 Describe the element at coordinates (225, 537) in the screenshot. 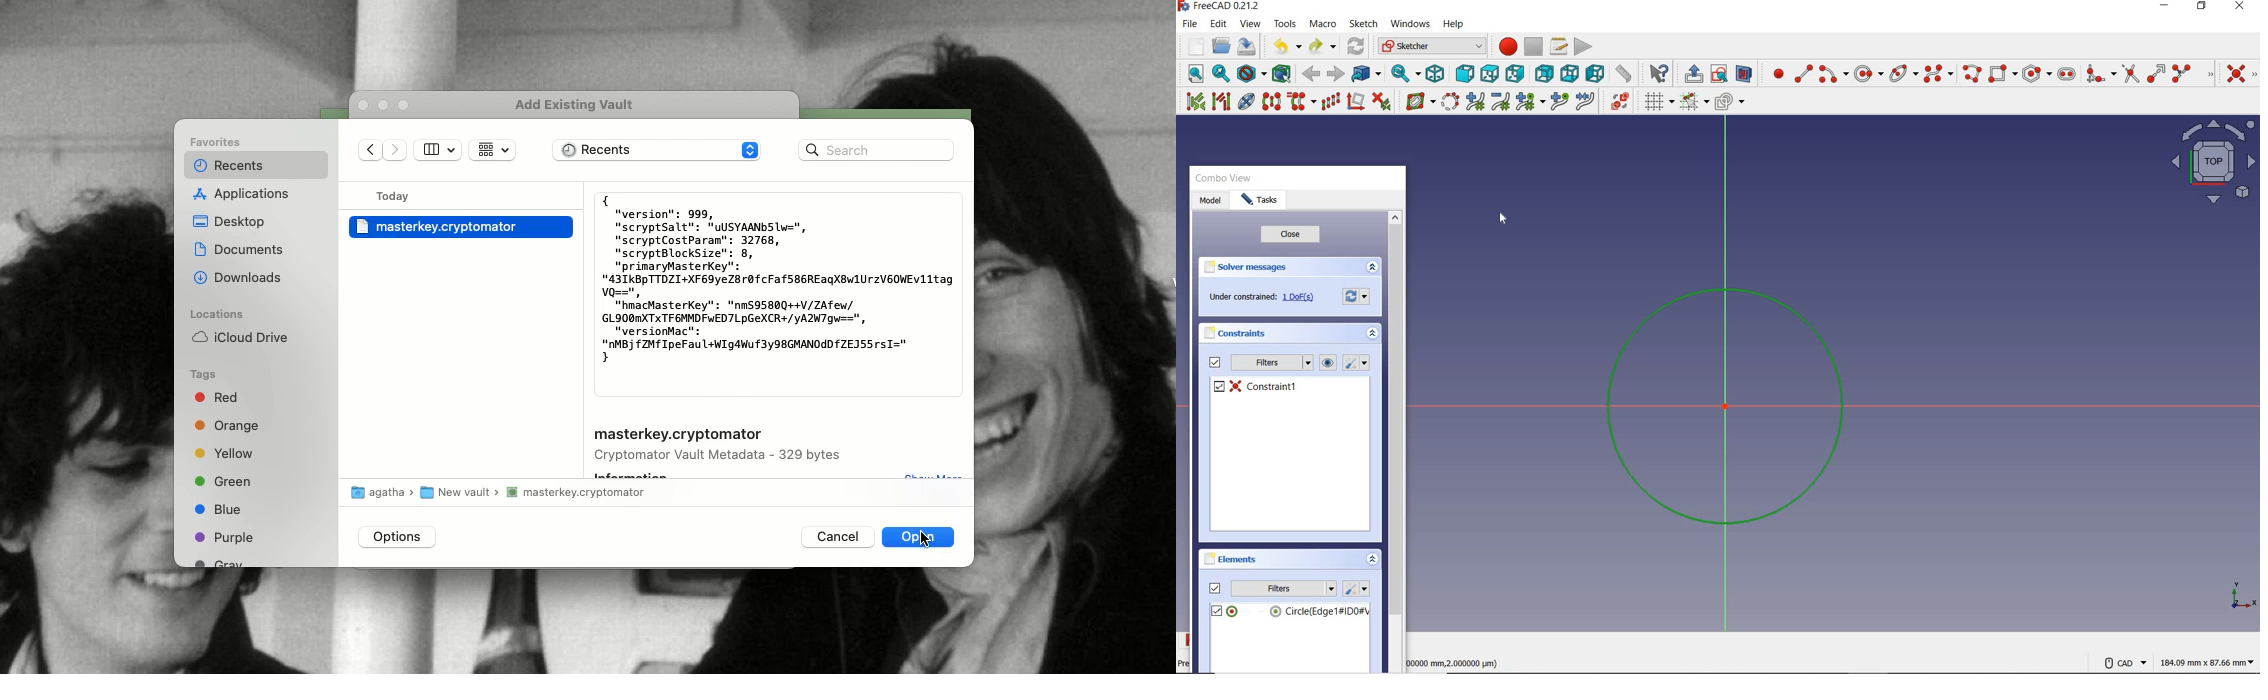

I see `Purple` at that location.